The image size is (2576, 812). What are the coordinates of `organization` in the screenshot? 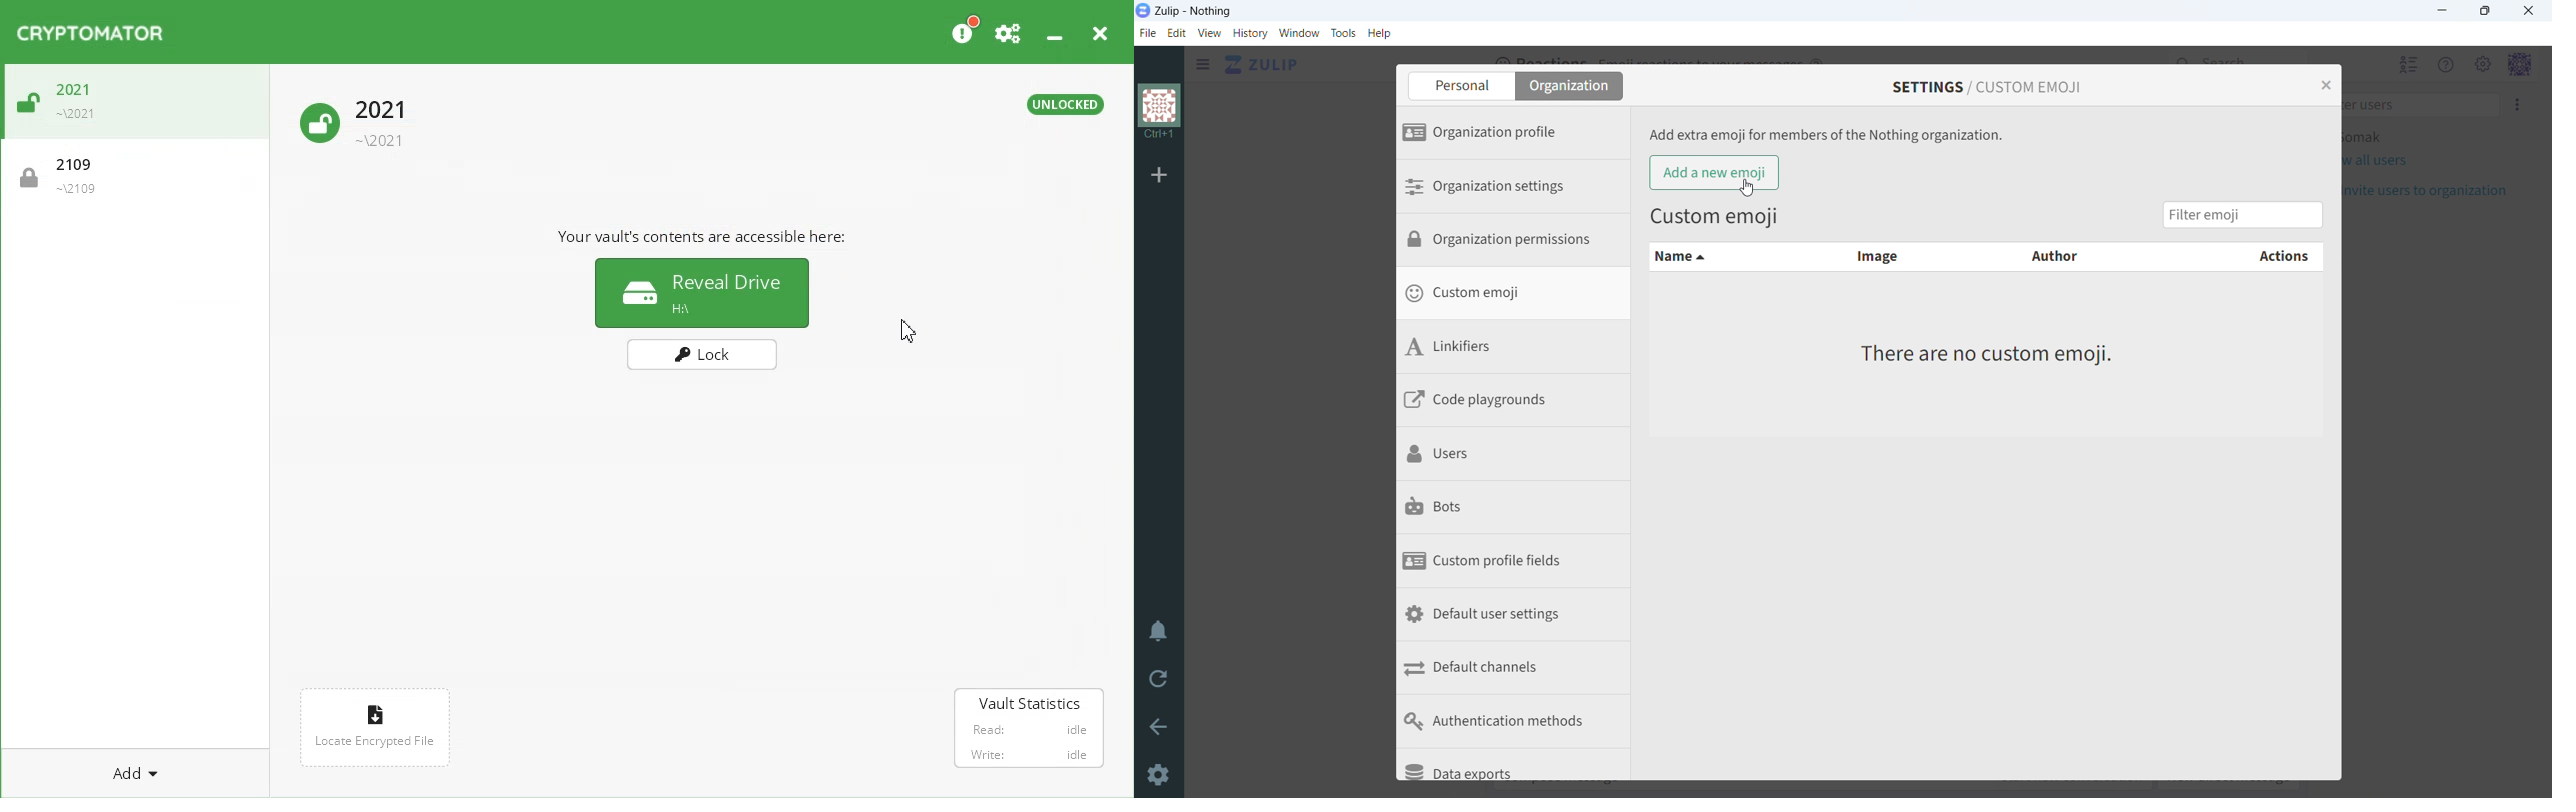 It's located at (1158, 113).